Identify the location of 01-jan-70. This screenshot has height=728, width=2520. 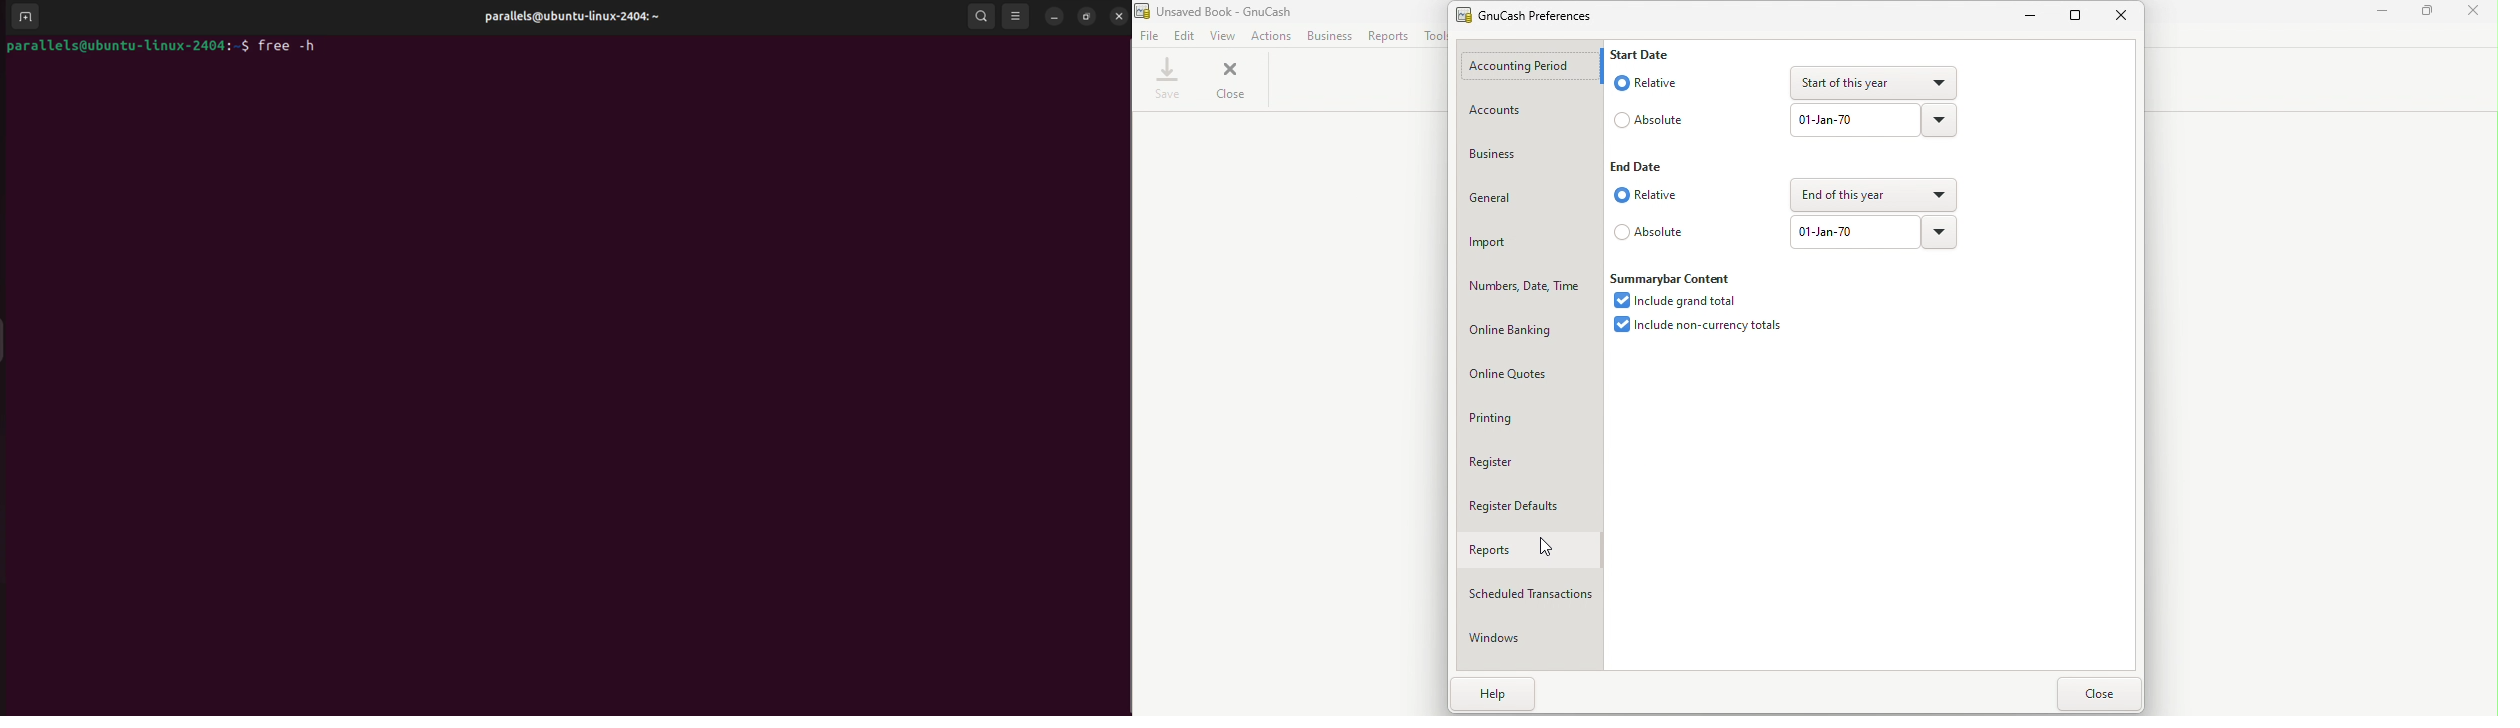
(1857, 120).